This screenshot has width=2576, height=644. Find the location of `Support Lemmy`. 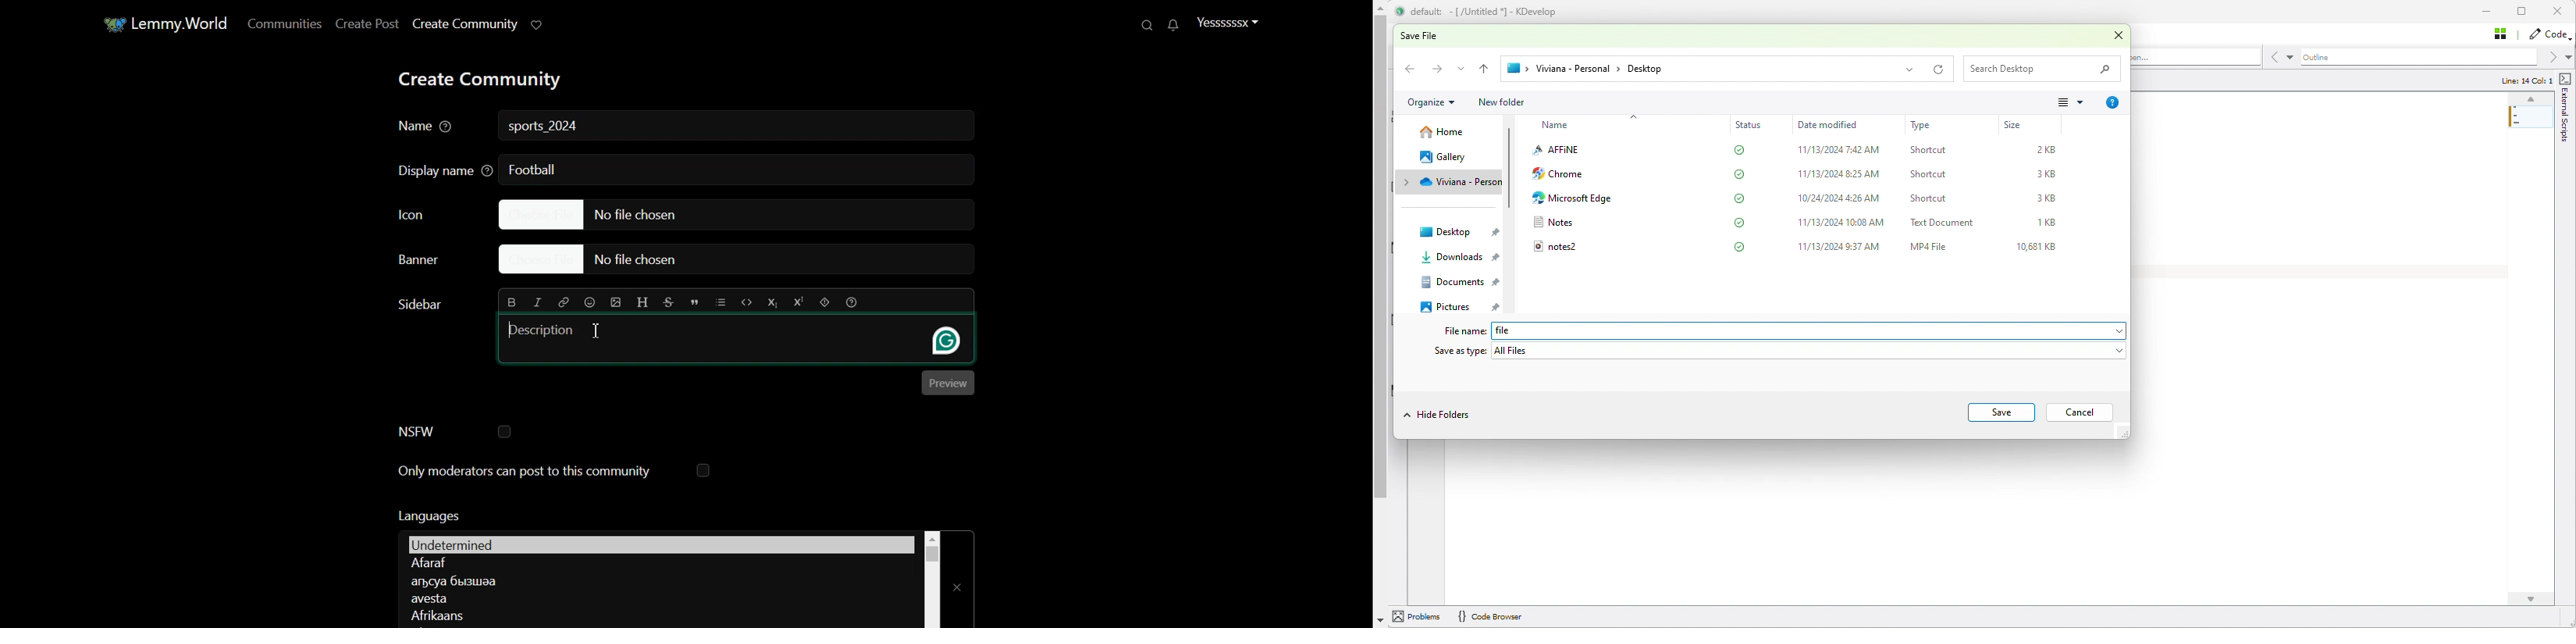

Support Lemmy is located at coordinates (538, 24).